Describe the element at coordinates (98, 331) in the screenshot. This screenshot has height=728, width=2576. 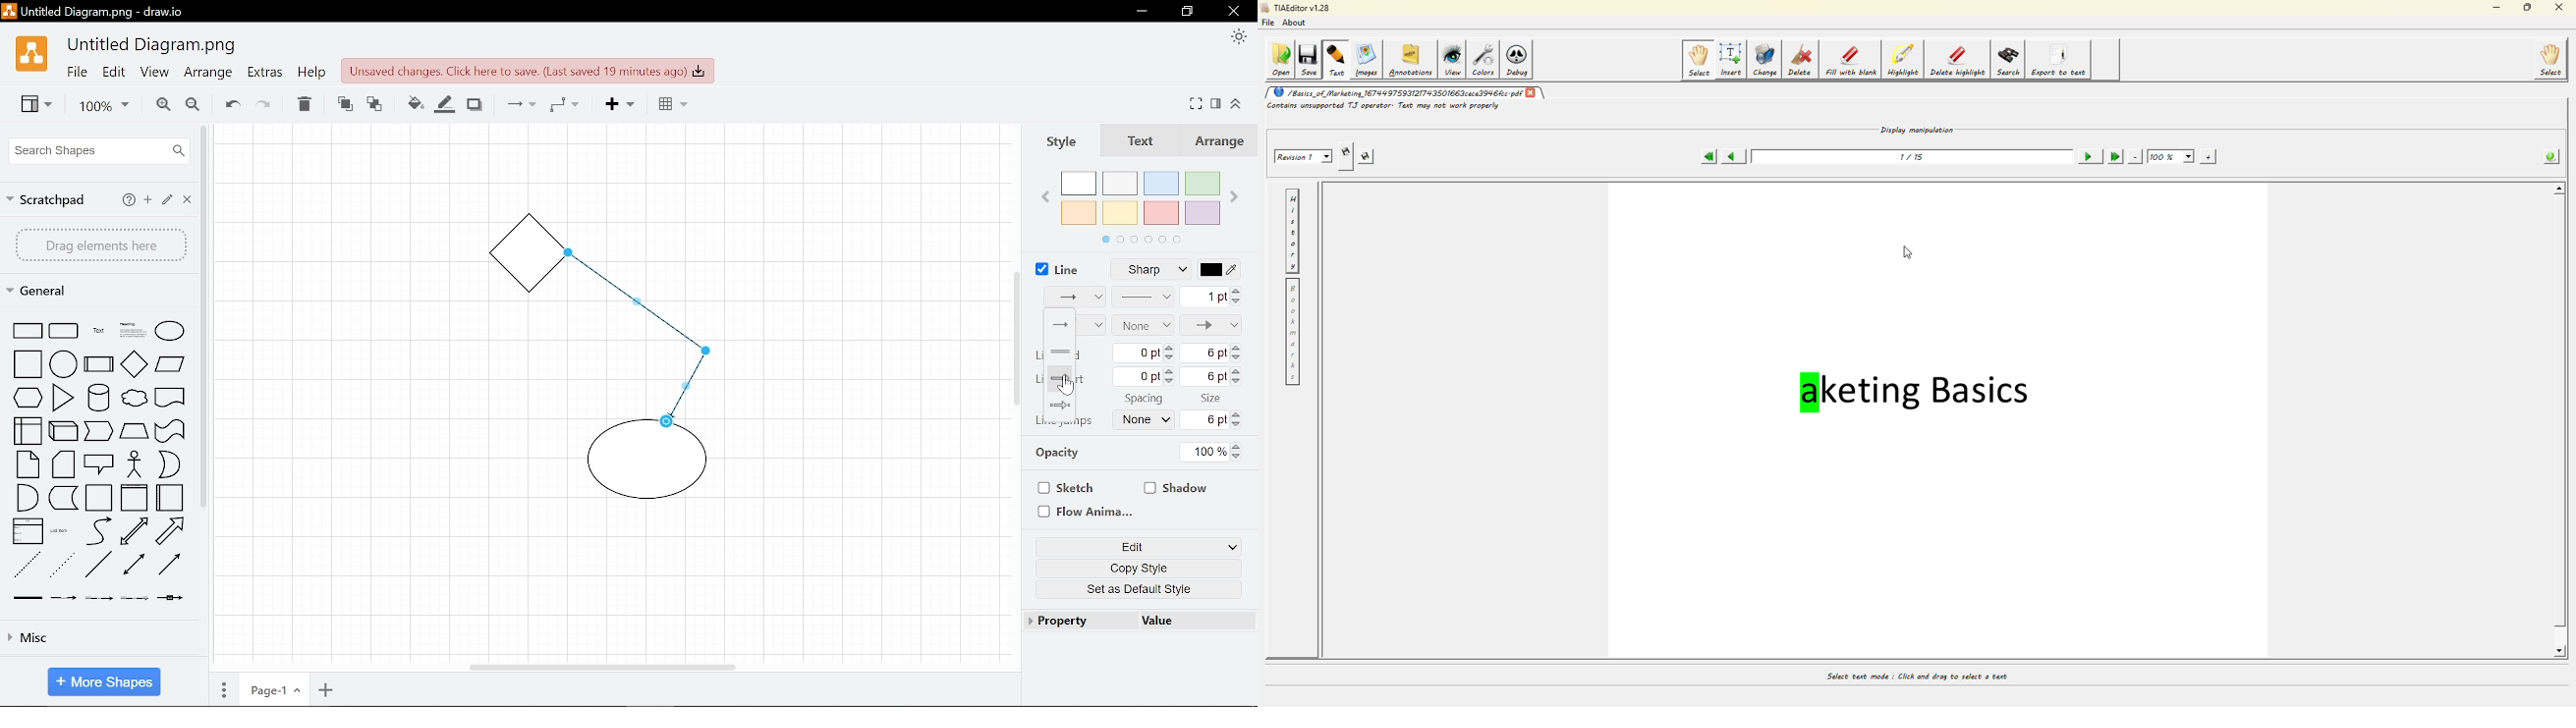
I see `shape` at that location.